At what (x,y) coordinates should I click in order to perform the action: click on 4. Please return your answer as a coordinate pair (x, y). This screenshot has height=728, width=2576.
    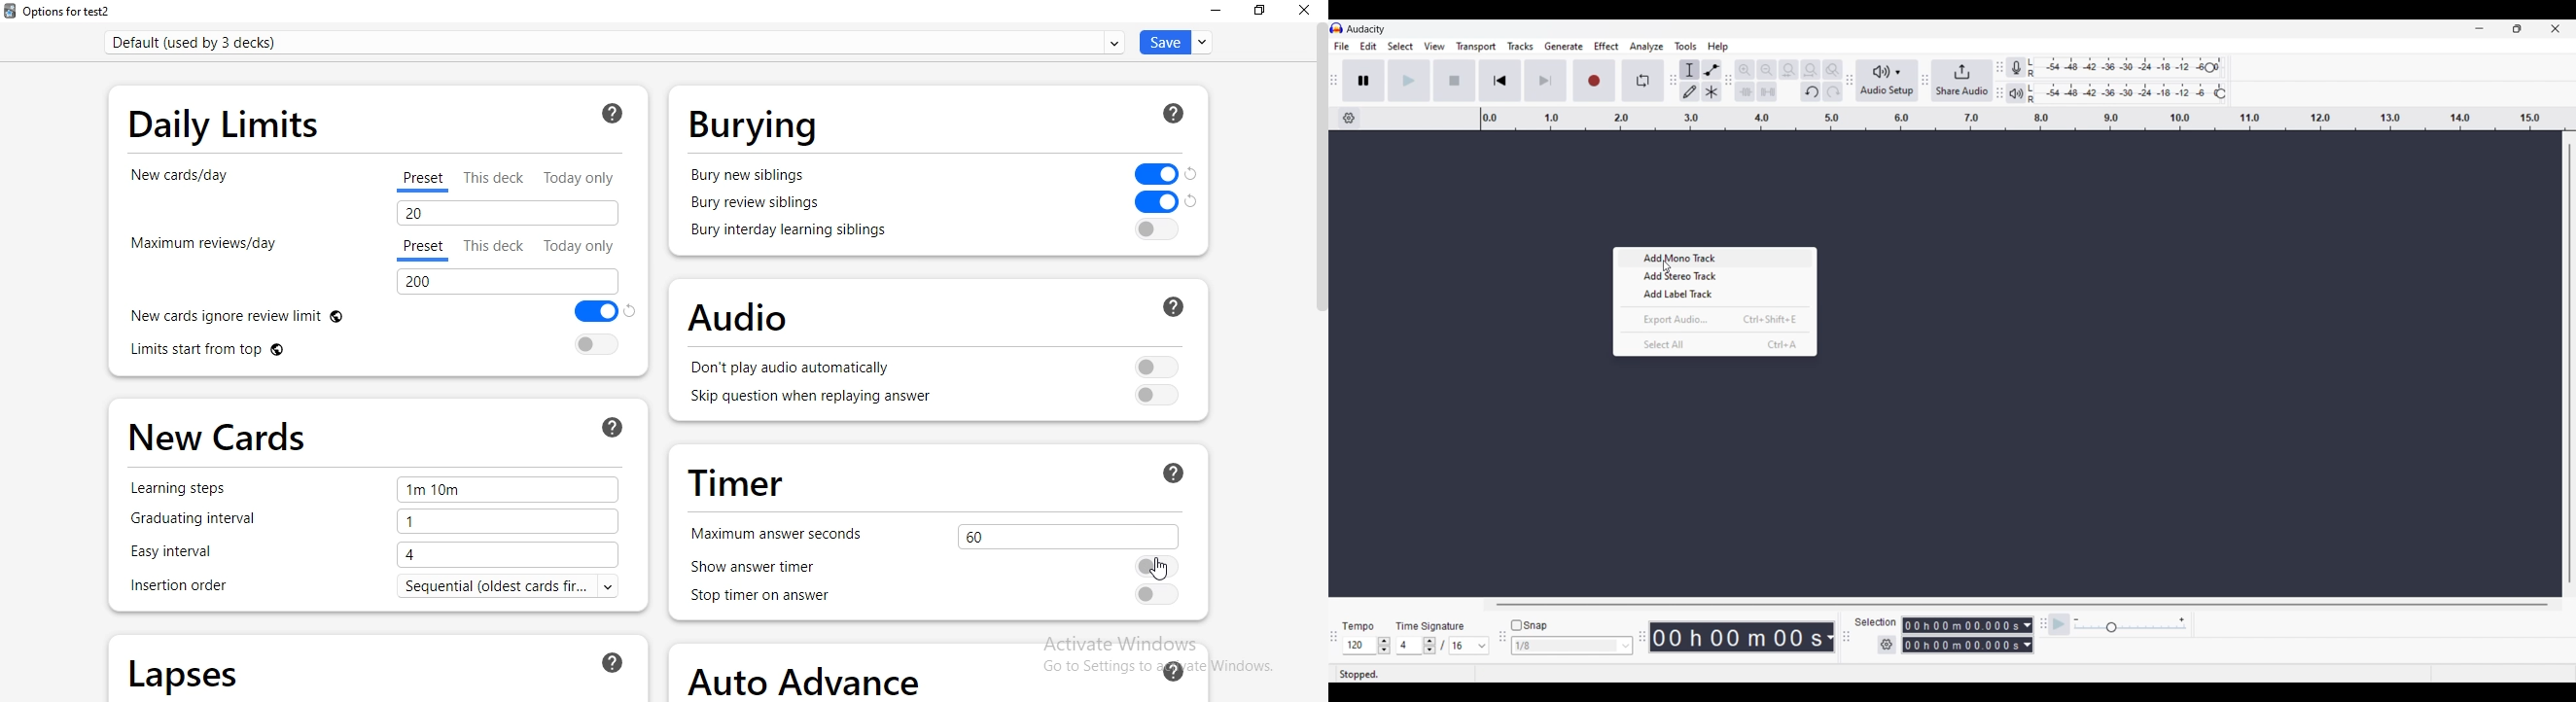
    Looking at the image, I should click on (511, 556).